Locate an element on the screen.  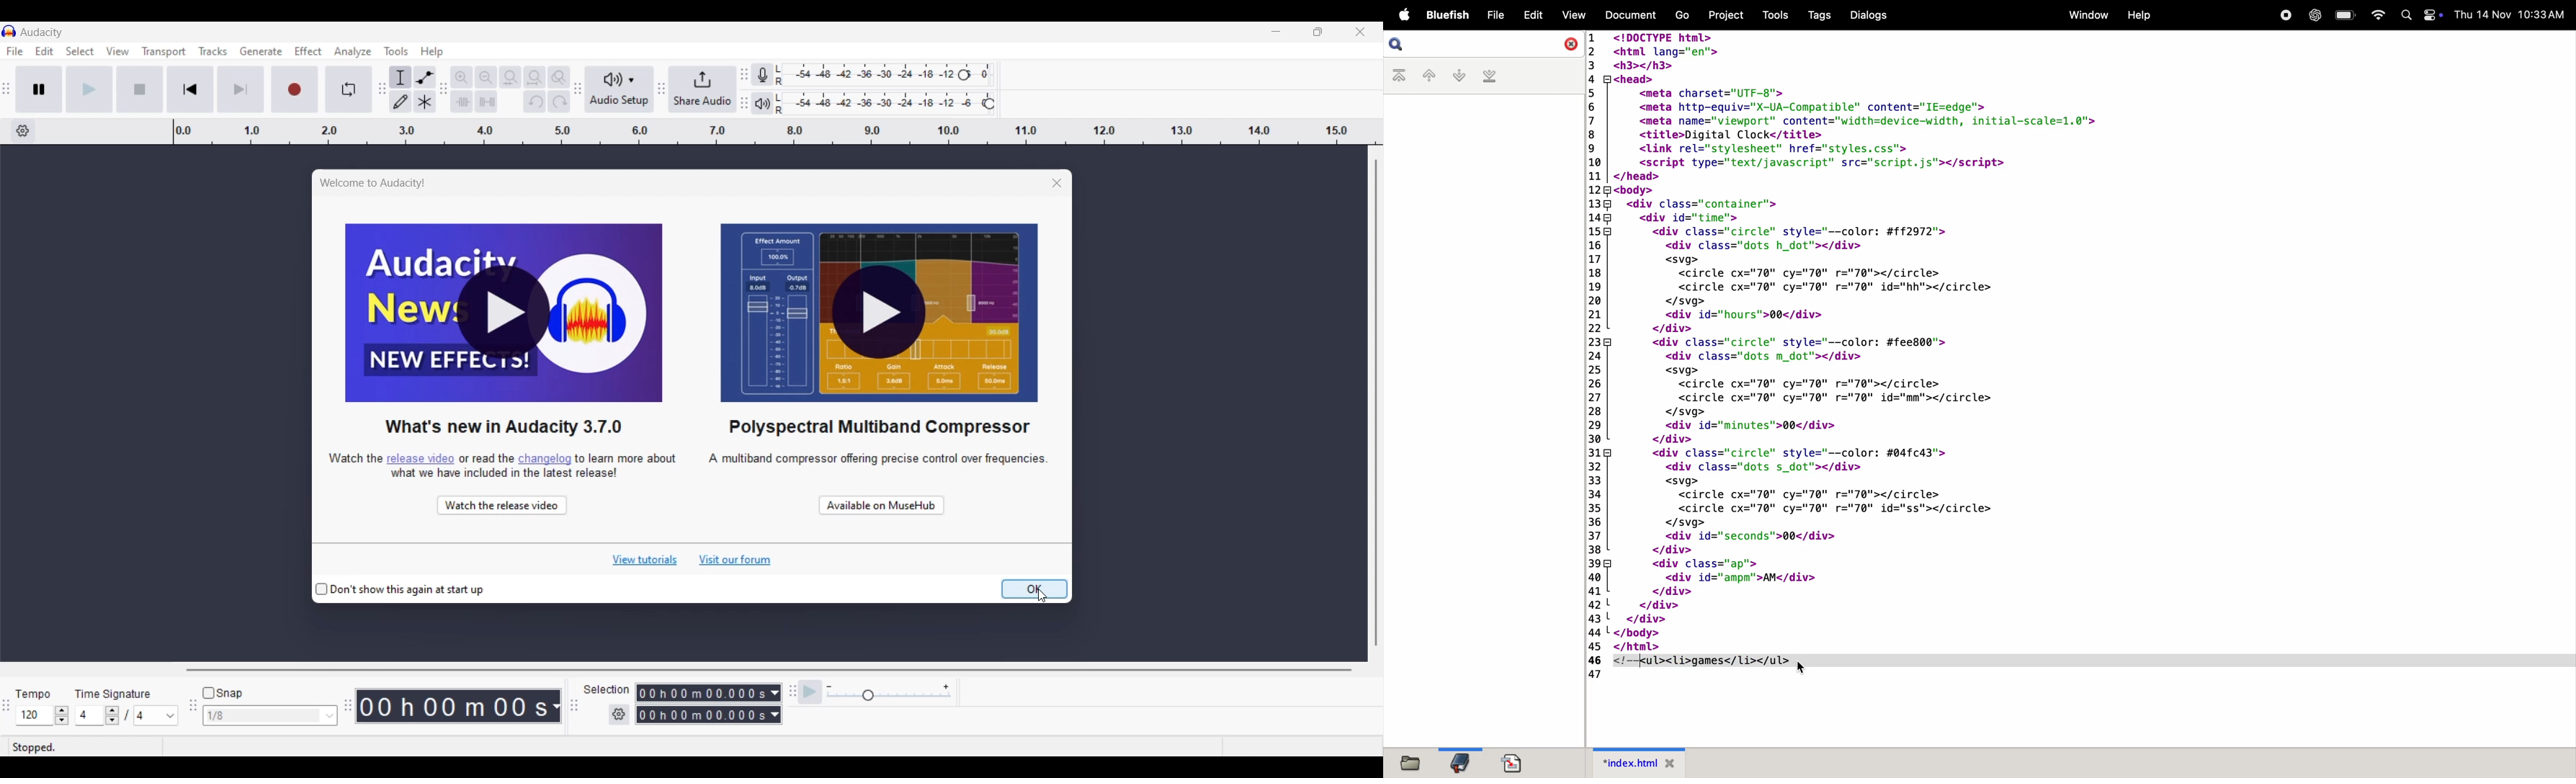
Silence audio selection is located at coordinates (486, 102).